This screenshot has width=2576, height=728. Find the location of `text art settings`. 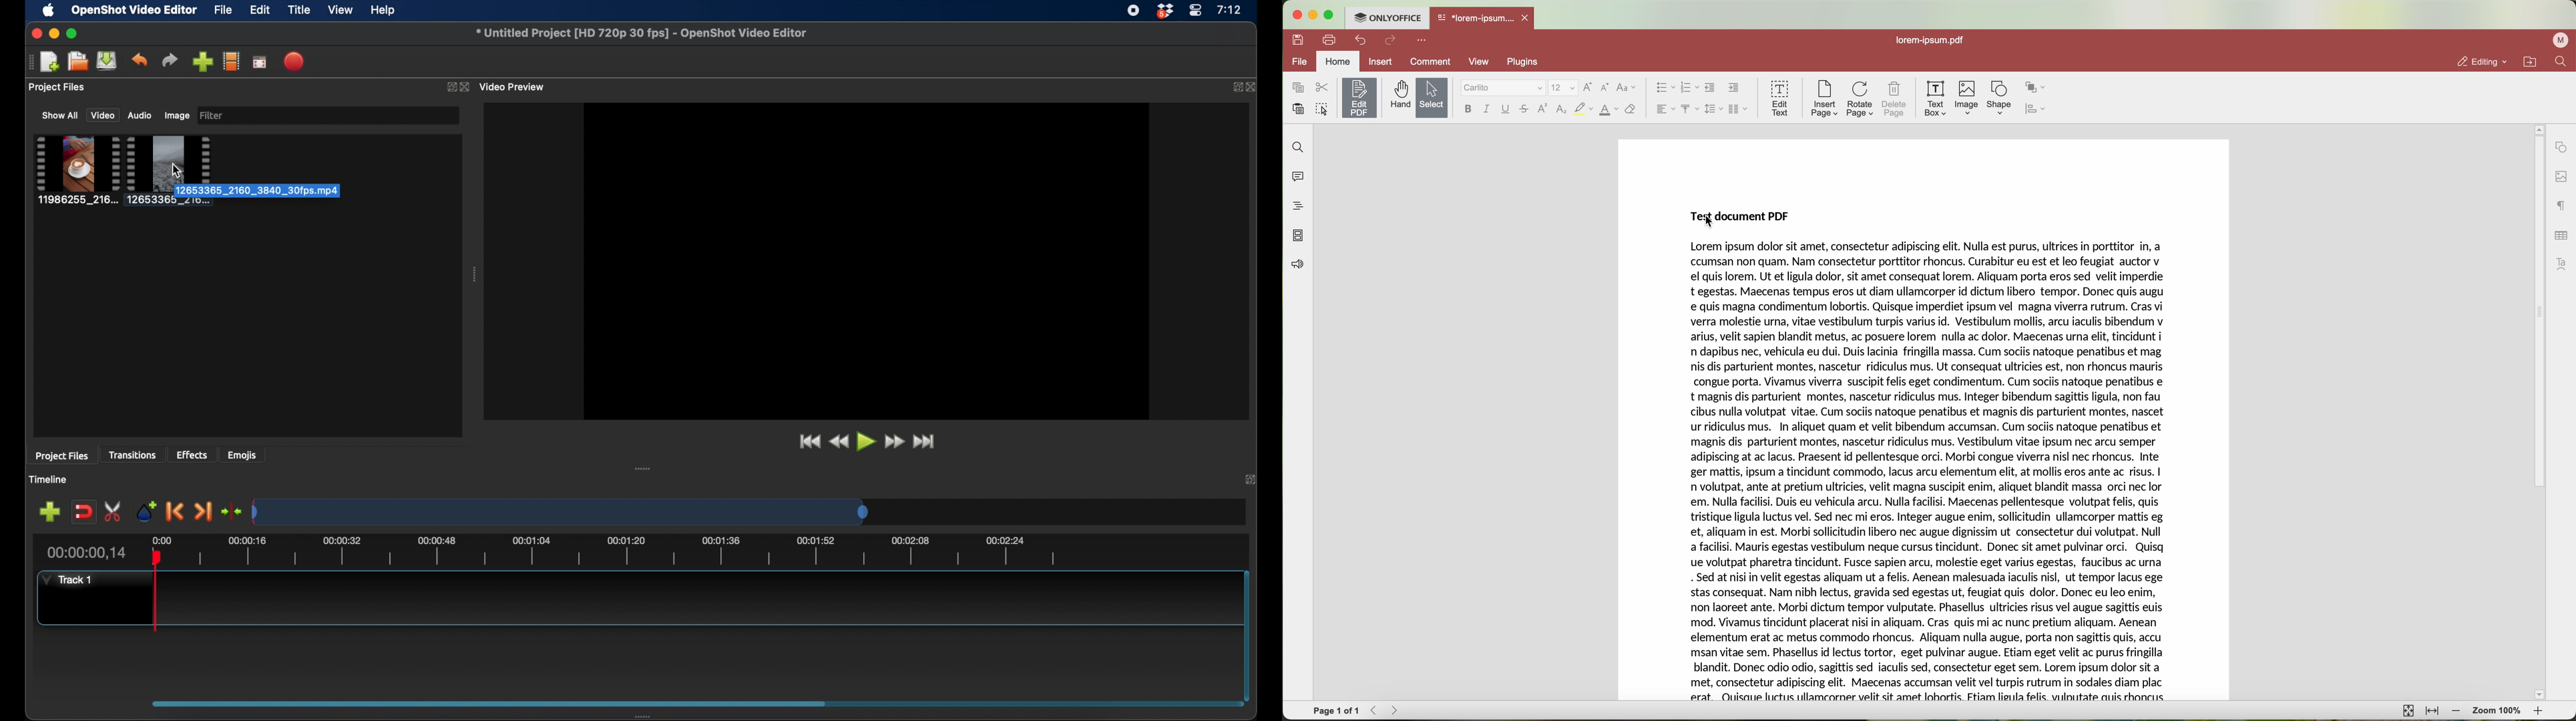

text art settings is located at coordinates (2562, 264).